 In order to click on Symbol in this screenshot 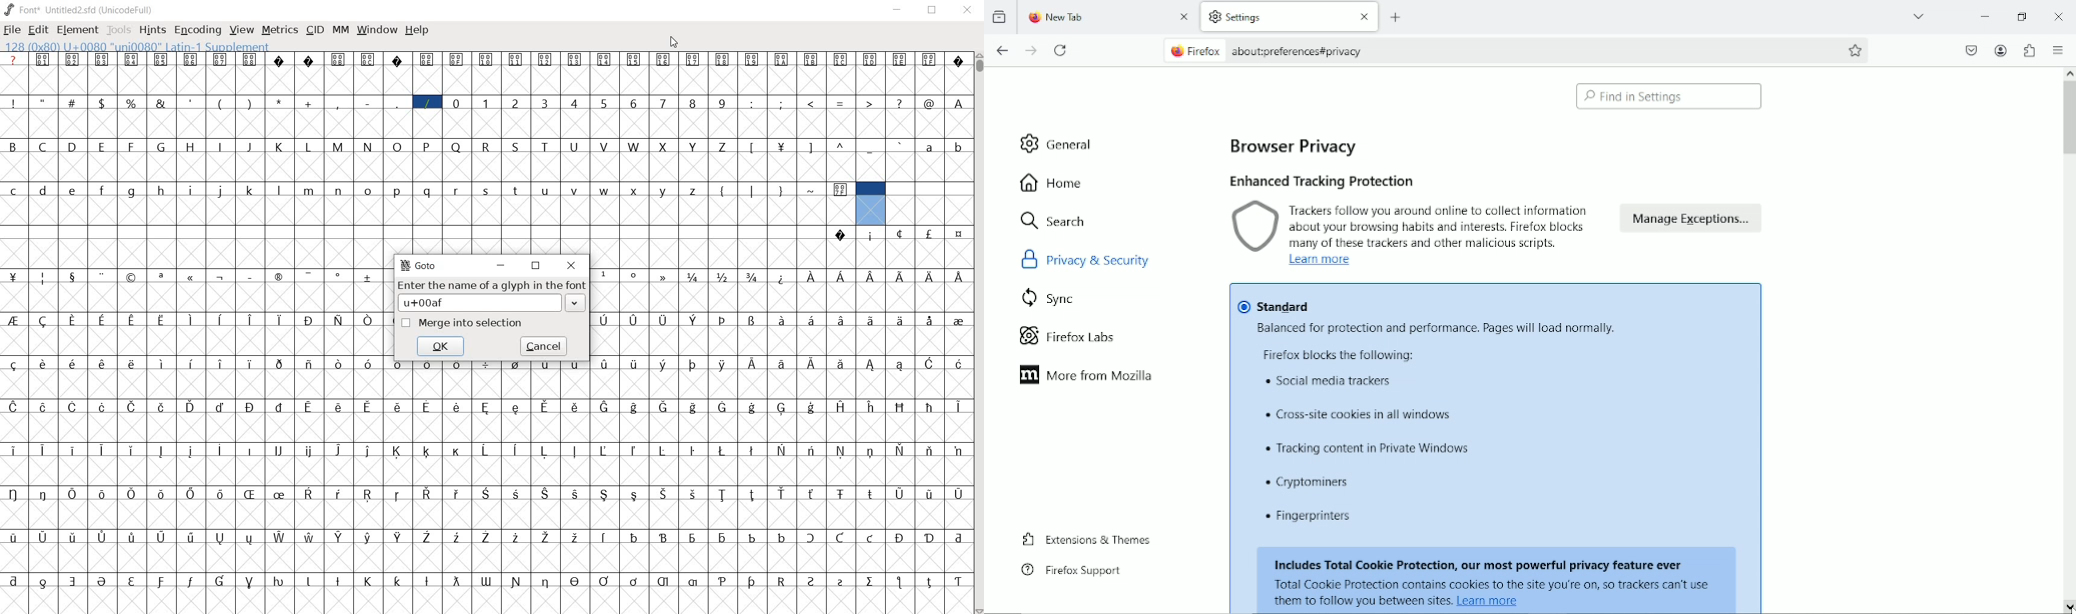, I will do `click(723, 363)`.